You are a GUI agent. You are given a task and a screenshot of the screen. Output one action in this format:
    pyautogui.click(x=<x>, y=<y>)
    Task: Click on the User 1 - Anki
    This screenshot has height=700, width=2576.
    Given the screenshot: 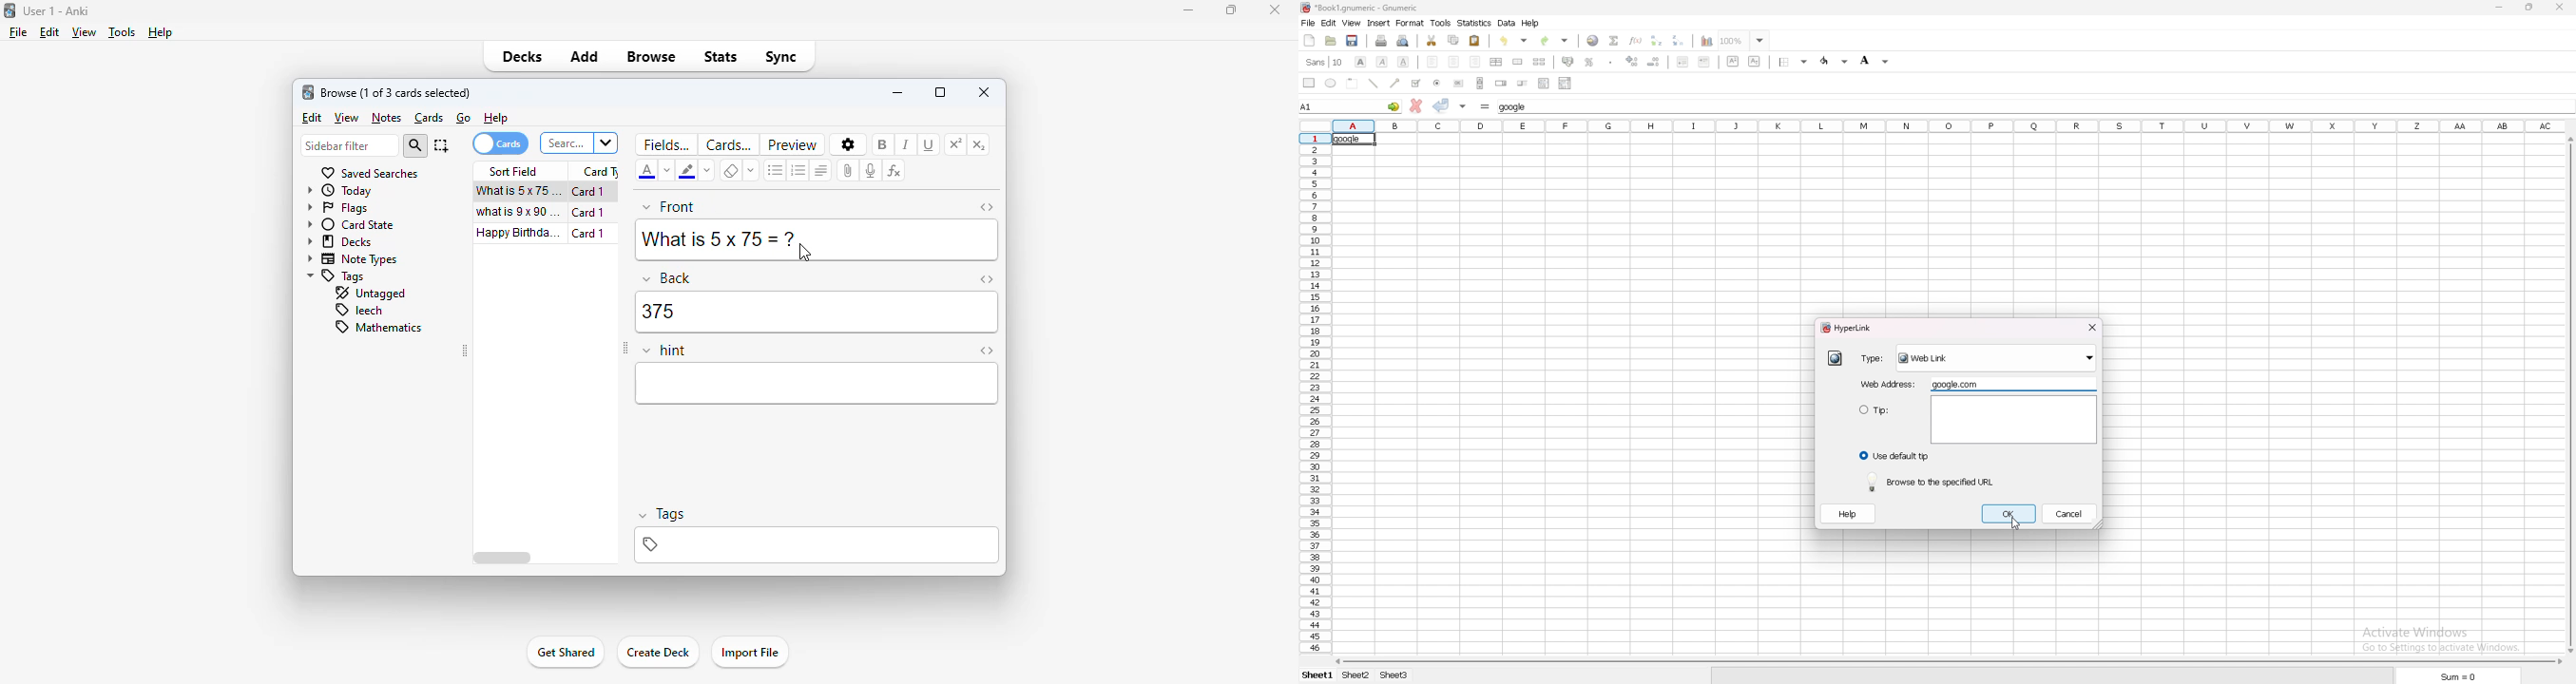 What is the action you would take?
    pyautogui.click(x=57, y=10)
    